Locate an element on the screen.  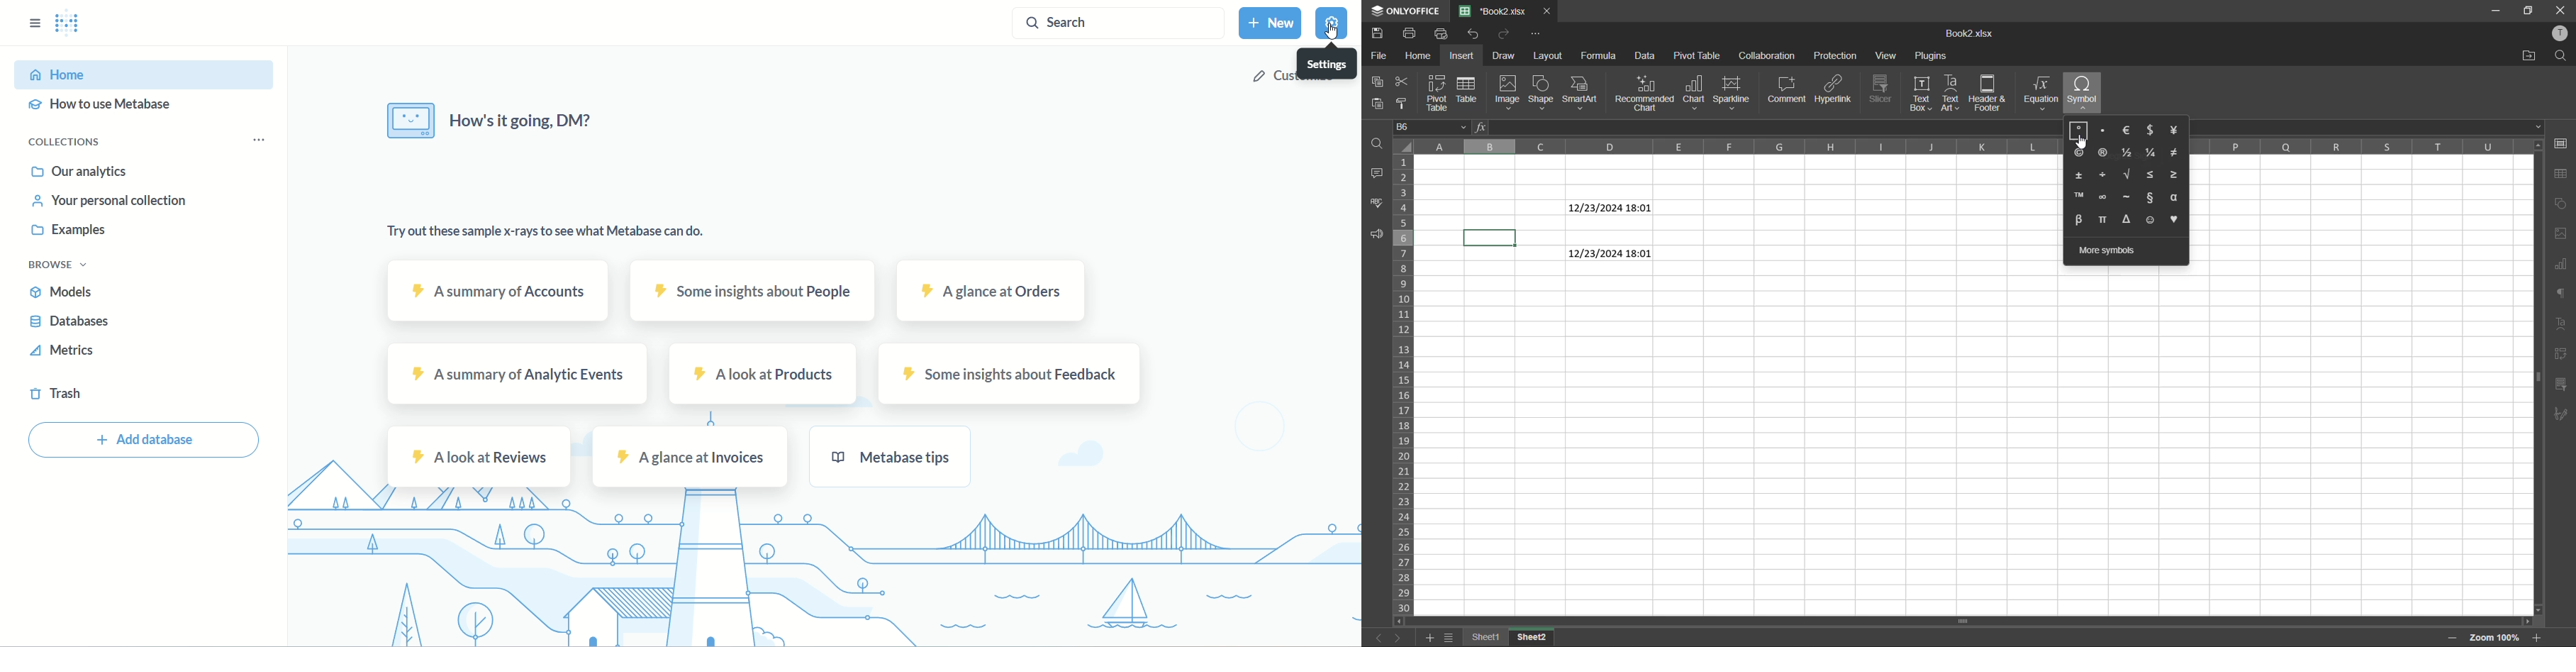
one quarter fraction is located at coordinates (2152, 154).